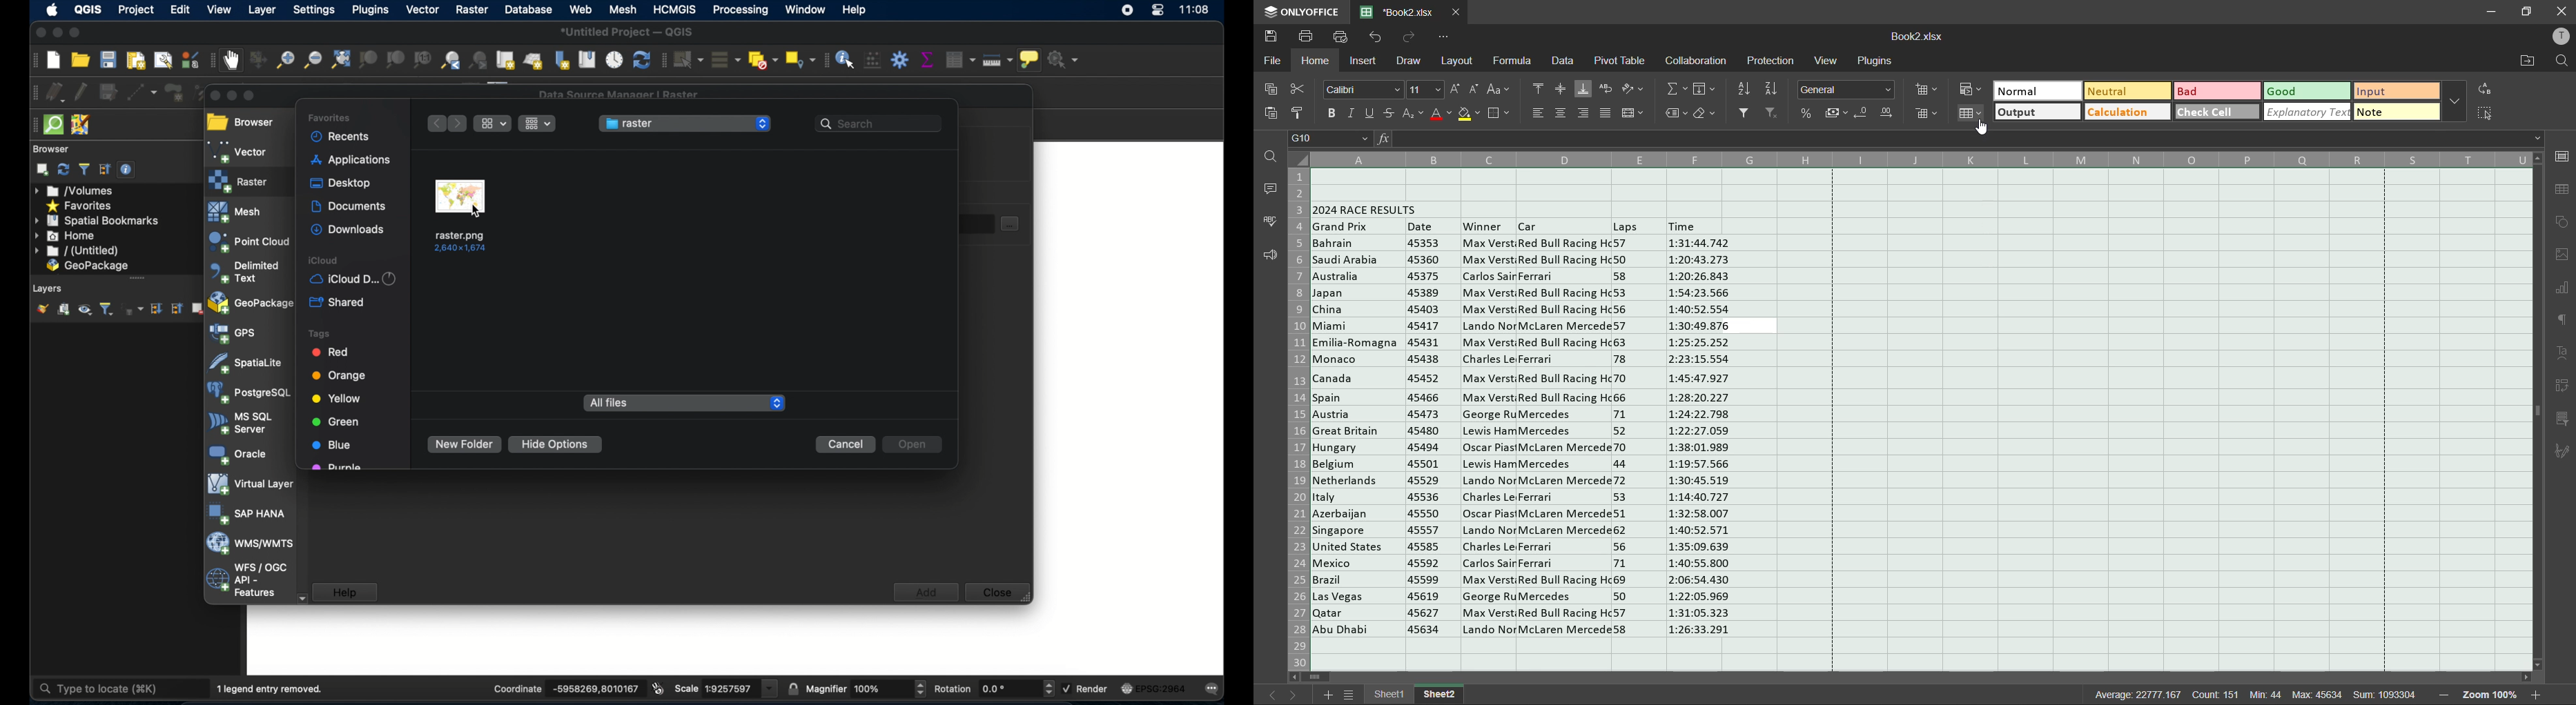 This screenshot has height=728, width=2576. Describe the element at coordinates (1370, 115) in the screenshot. I see `underline` at that location.